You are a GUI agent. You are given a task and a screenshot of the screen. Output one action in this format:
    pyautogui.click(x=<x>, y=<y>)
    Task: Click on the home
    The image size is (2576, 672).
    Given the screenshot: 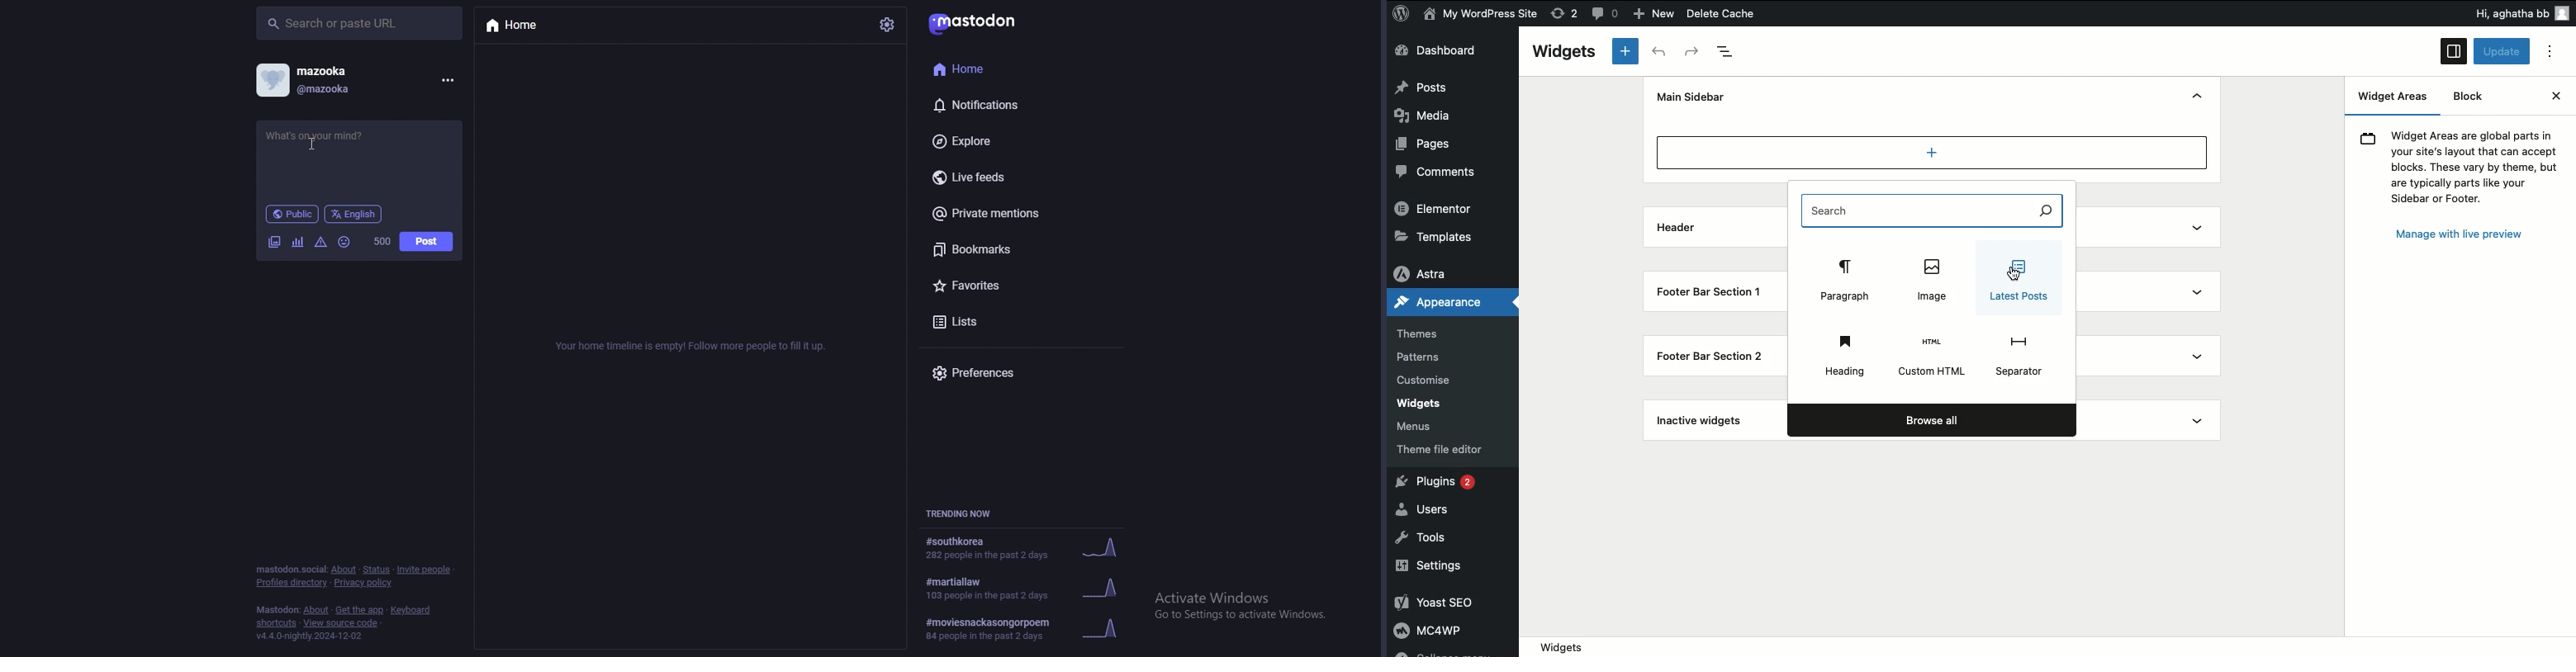 What is the action you would take?
    pyautogui.click(x=993, y=69)
    